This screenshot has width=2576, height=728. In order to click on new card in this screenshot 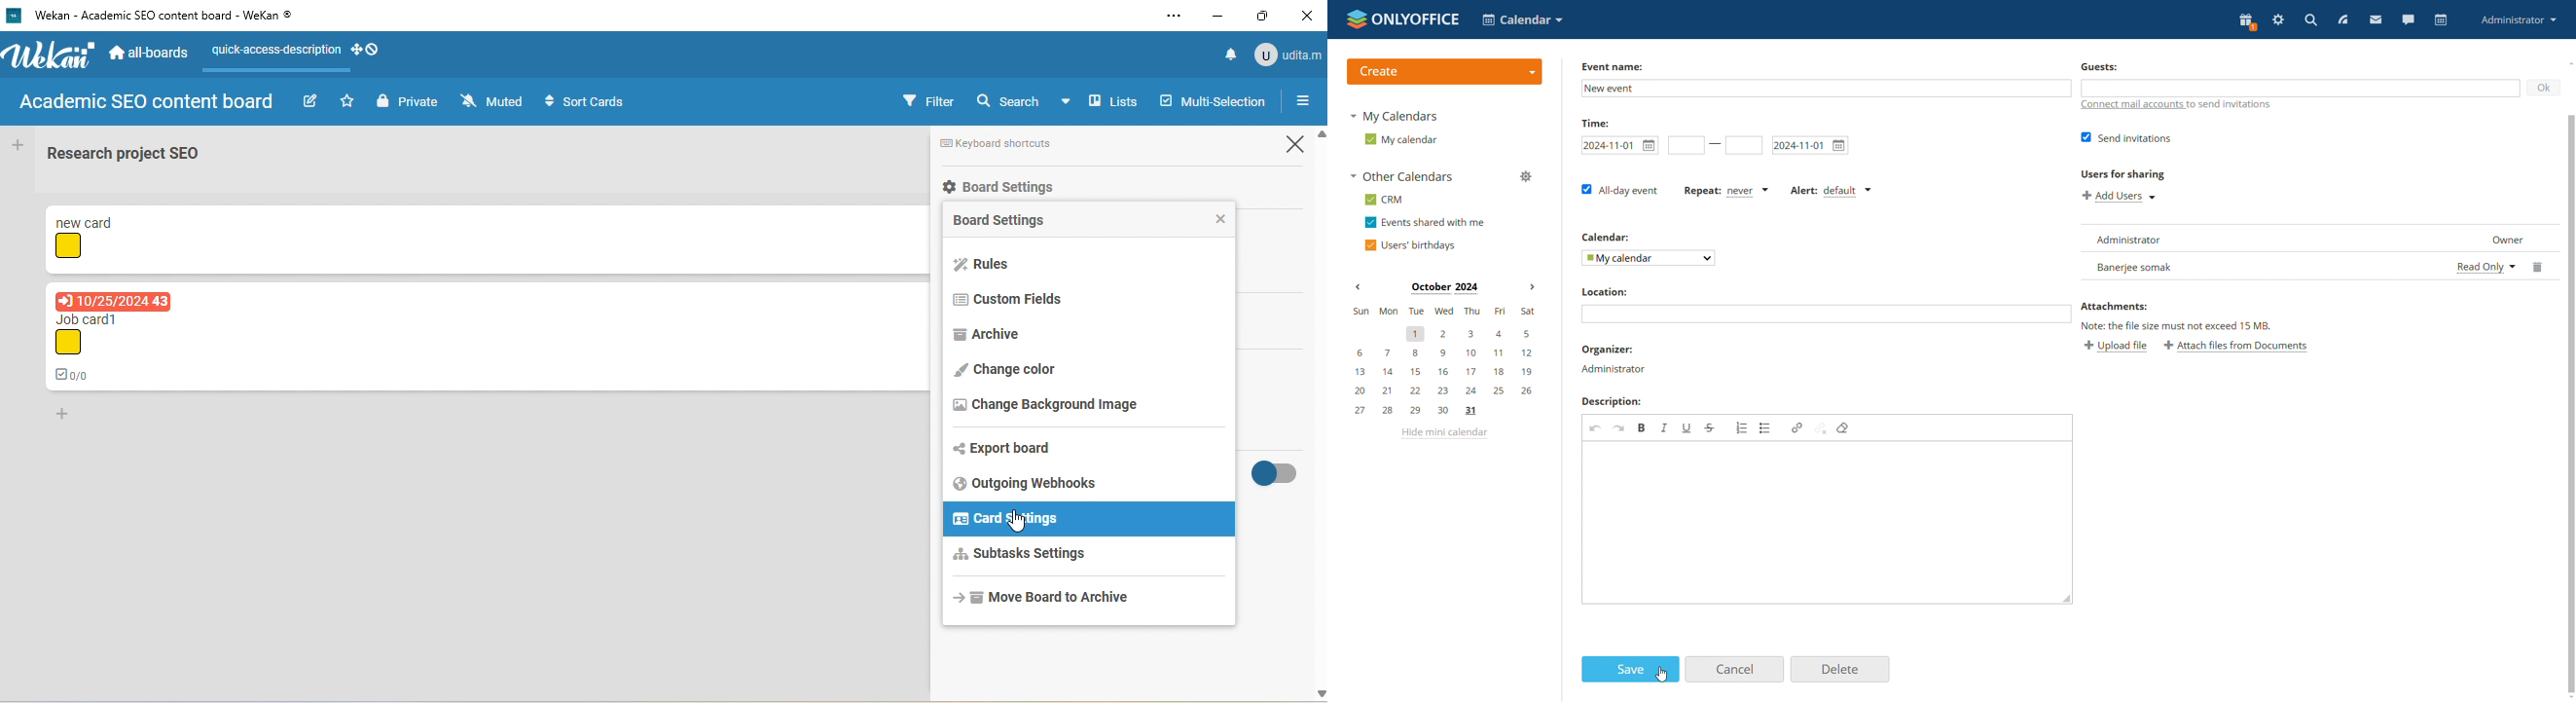, I will do `click(89, 220)`.